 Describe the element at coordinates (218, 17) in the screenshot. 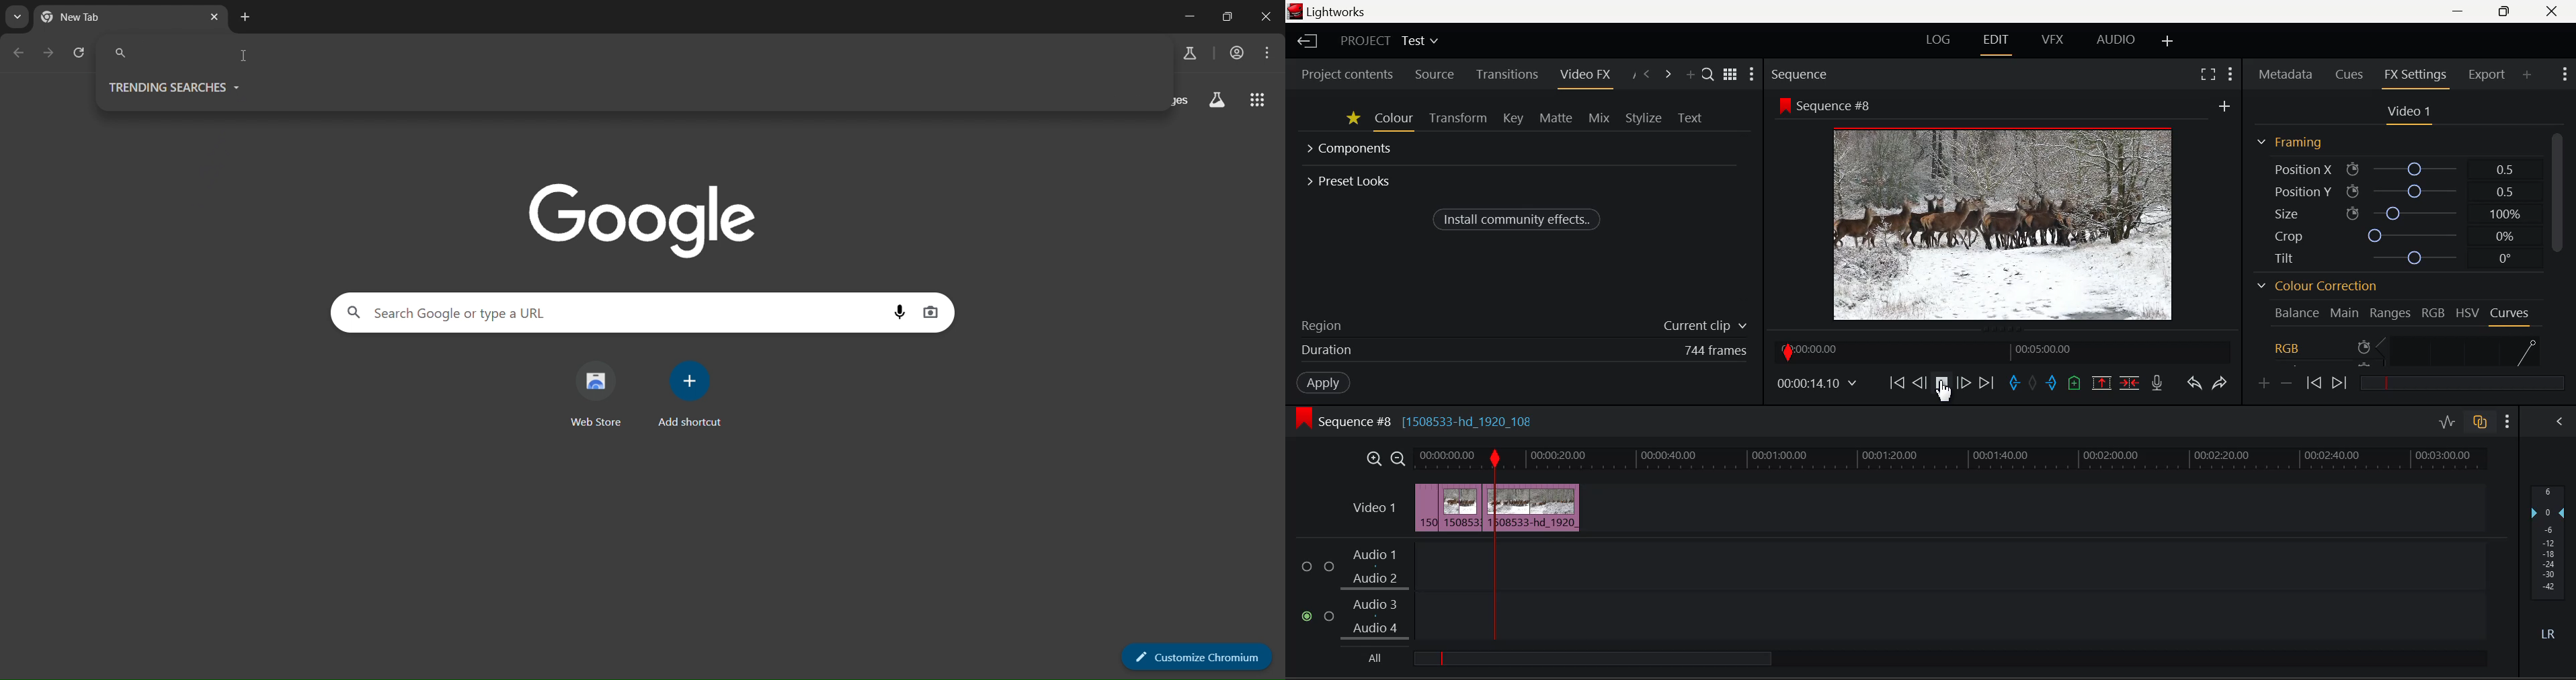

I see `close tab` at that location.